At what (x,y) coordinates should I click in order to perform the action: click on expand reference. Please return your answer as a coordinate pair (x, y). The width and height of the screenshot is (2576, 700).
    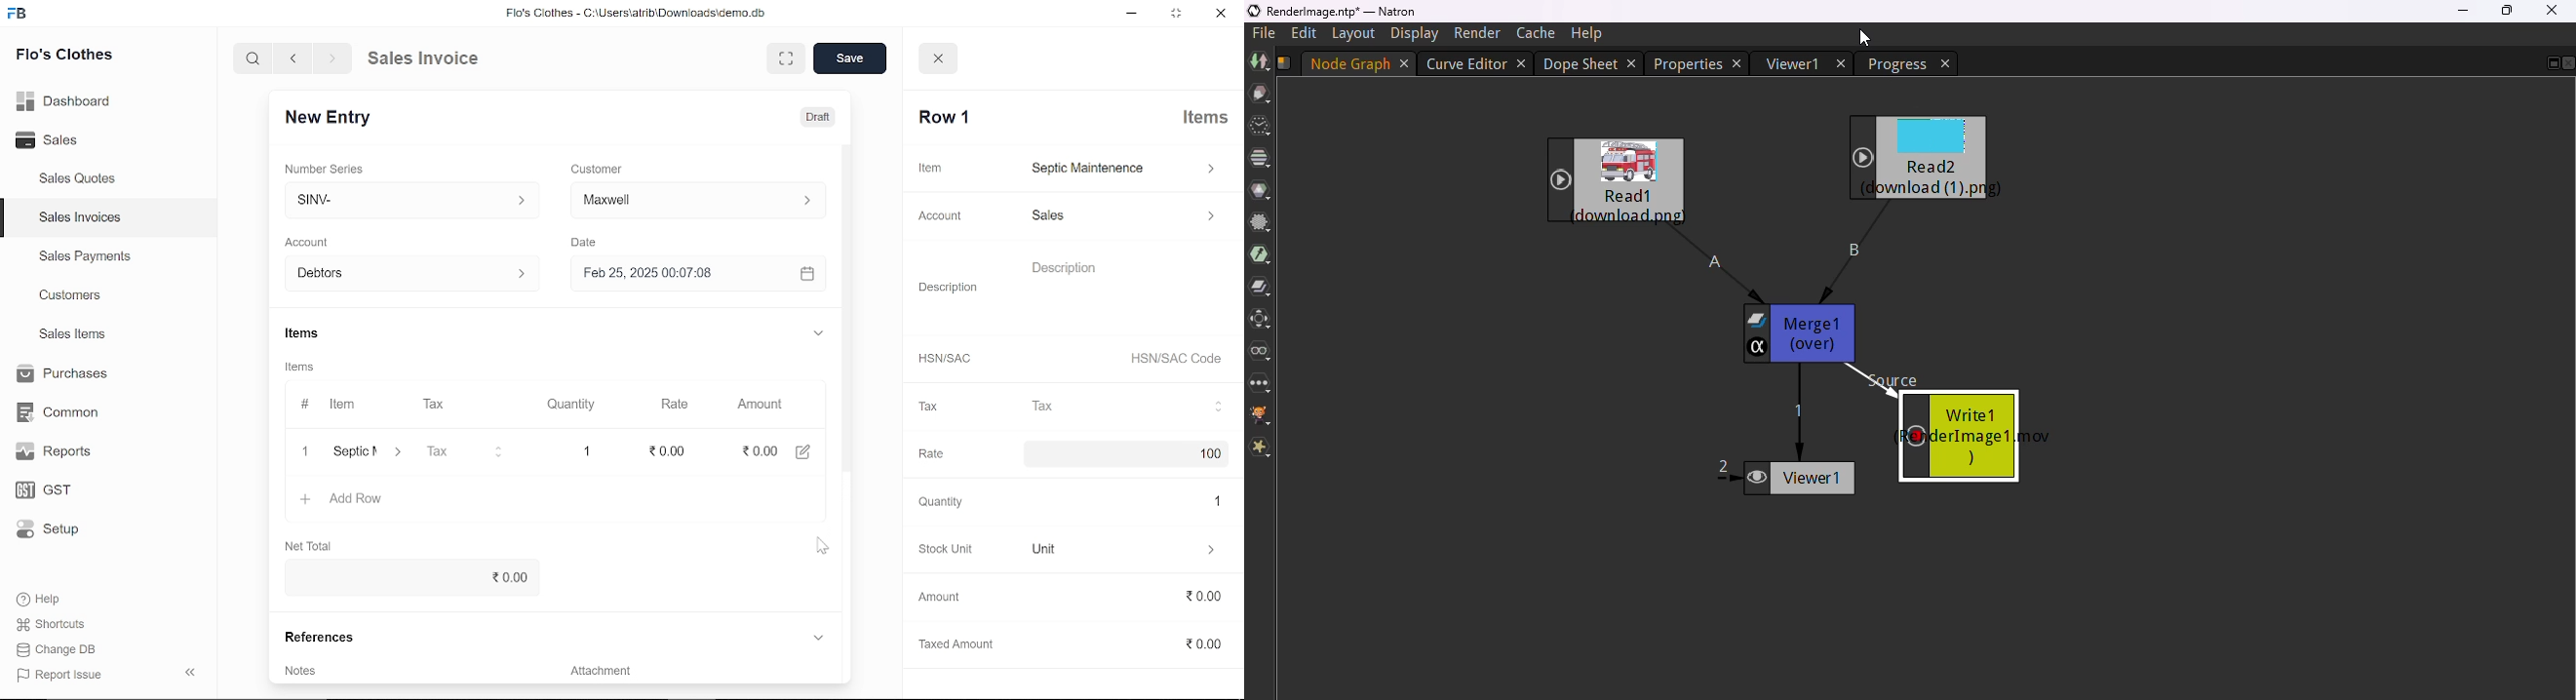
    Looking at the image, I should click on (818, 638).